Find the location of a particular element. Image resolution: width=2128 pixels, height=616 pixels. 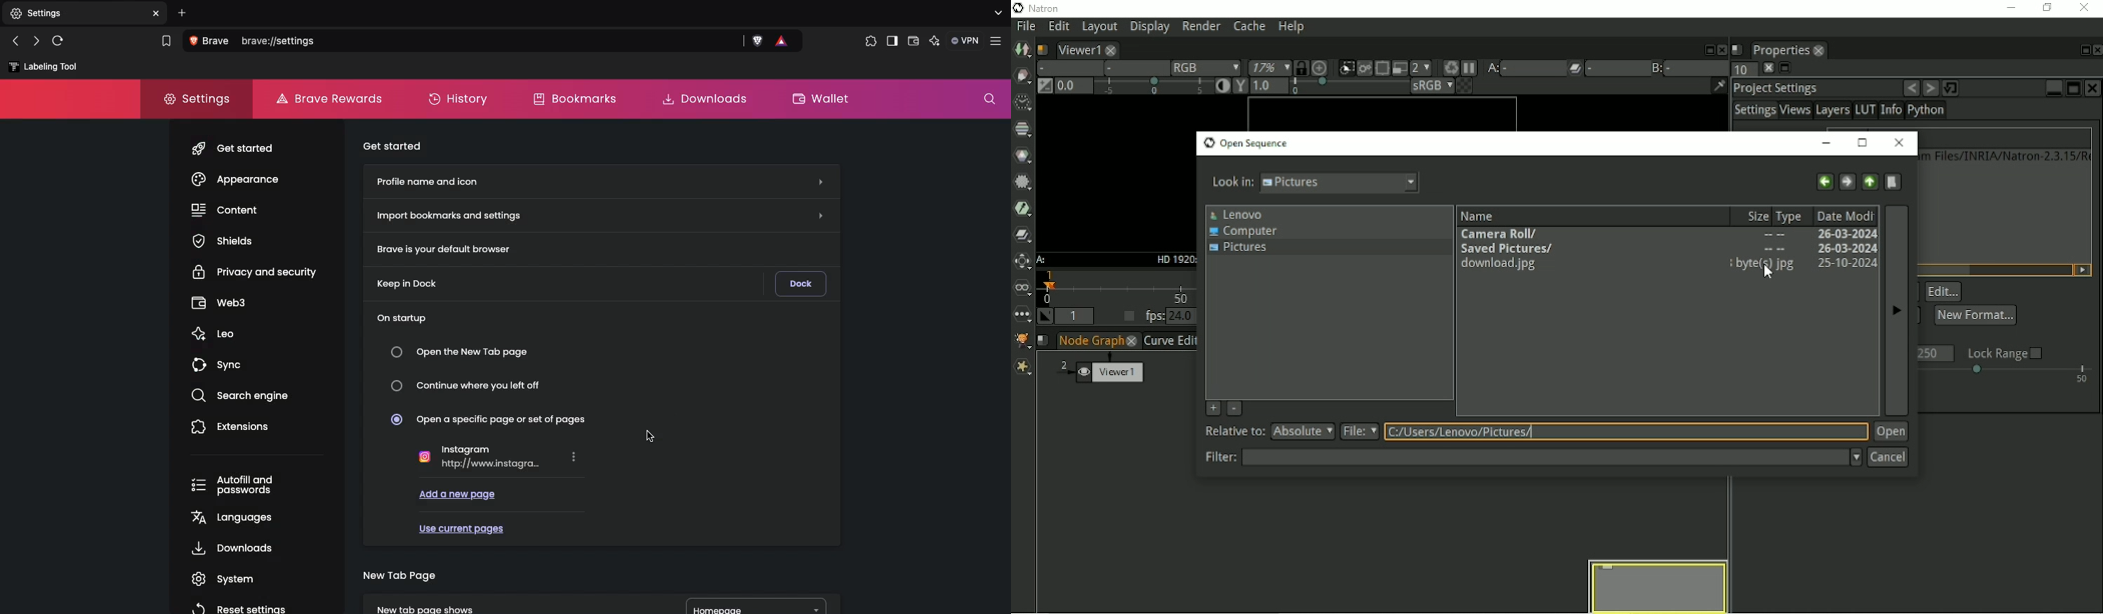

search tabs is located at coordinates (998, 13).